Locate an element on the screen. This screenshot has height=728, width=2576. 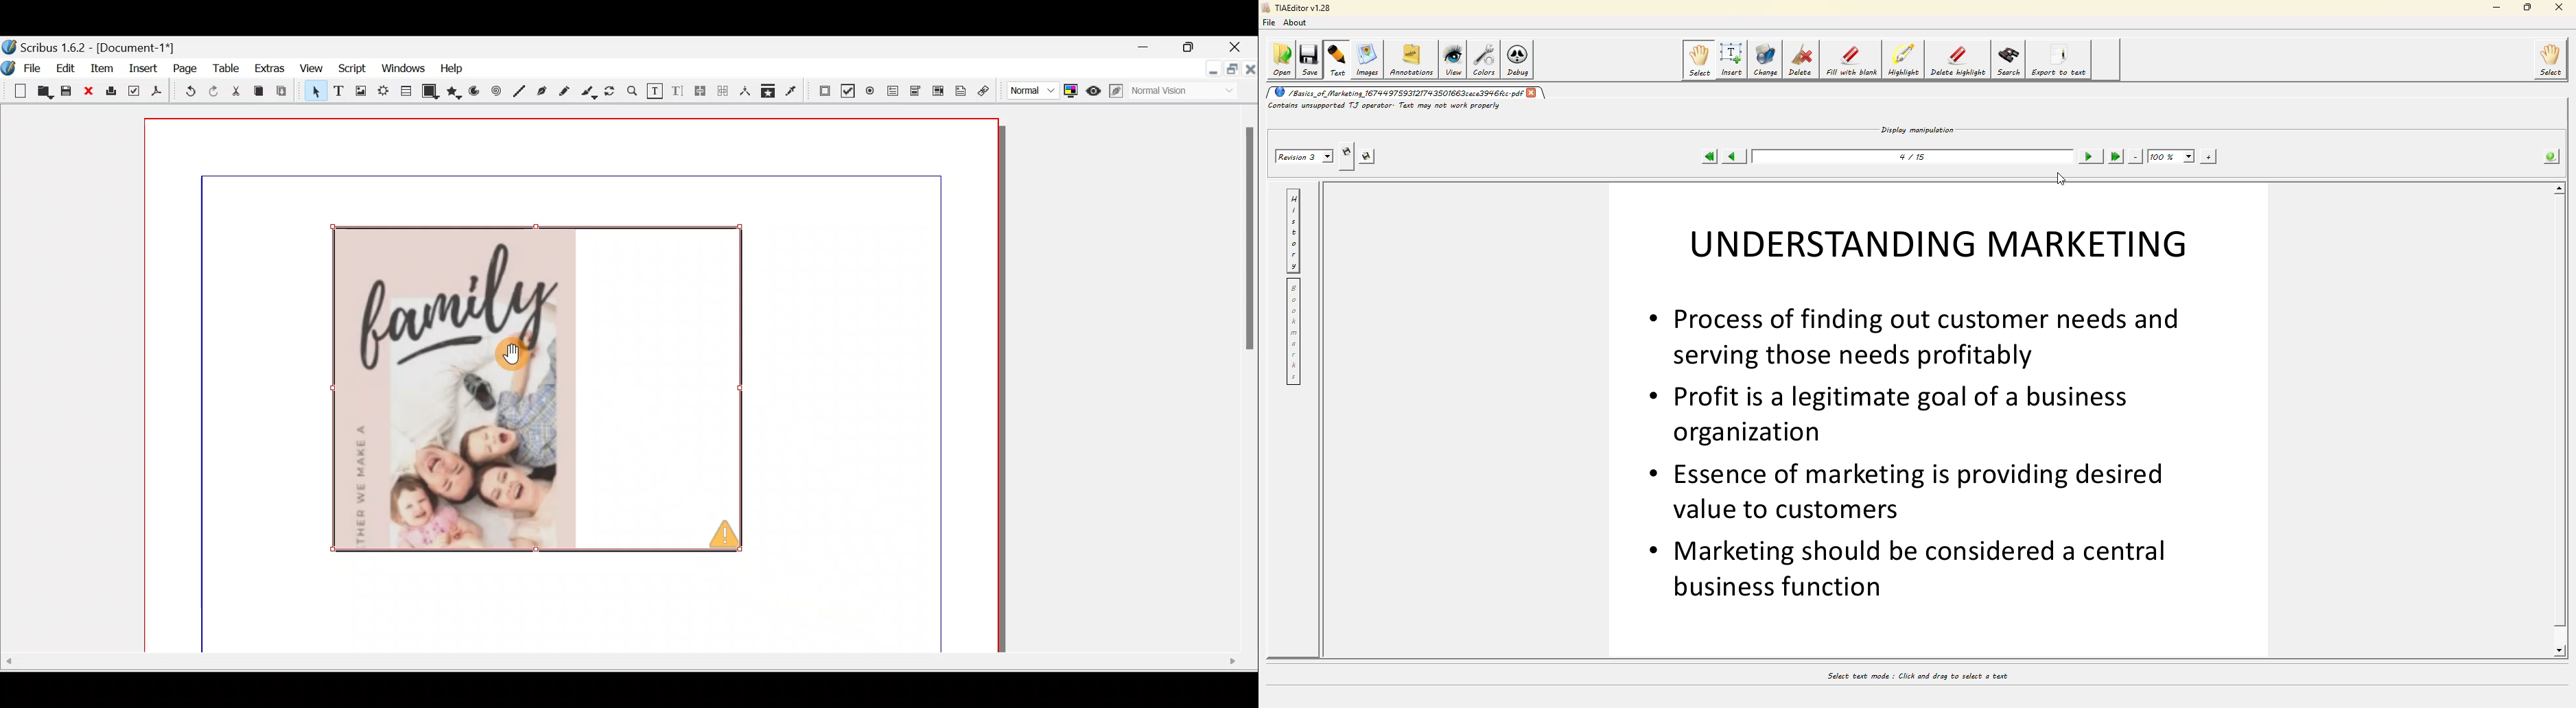
maximise is located at coordinates (1231, 71).